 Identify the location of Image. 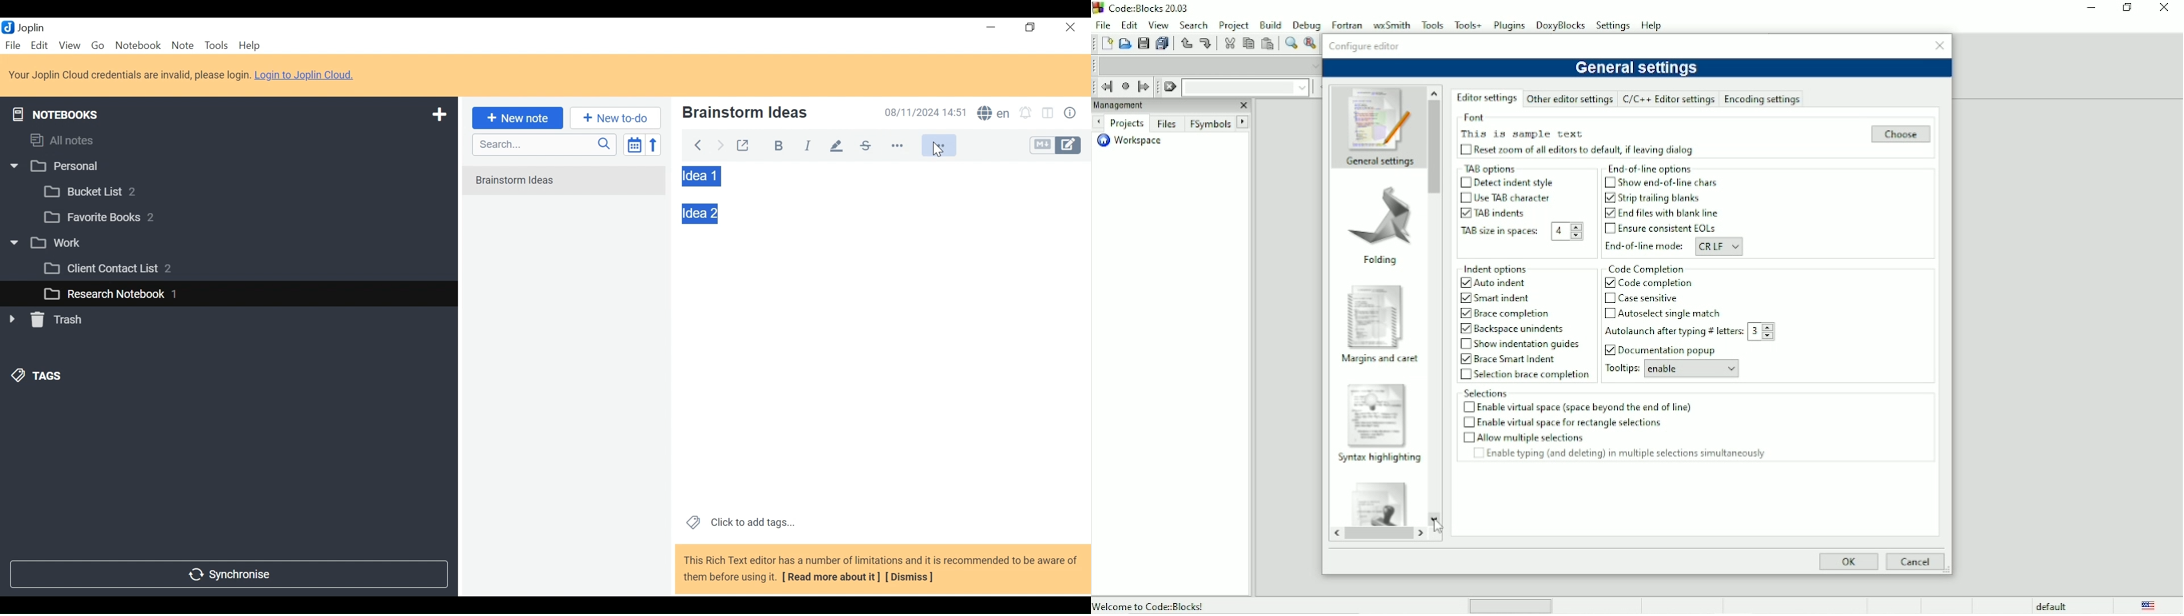
(1376, 413).